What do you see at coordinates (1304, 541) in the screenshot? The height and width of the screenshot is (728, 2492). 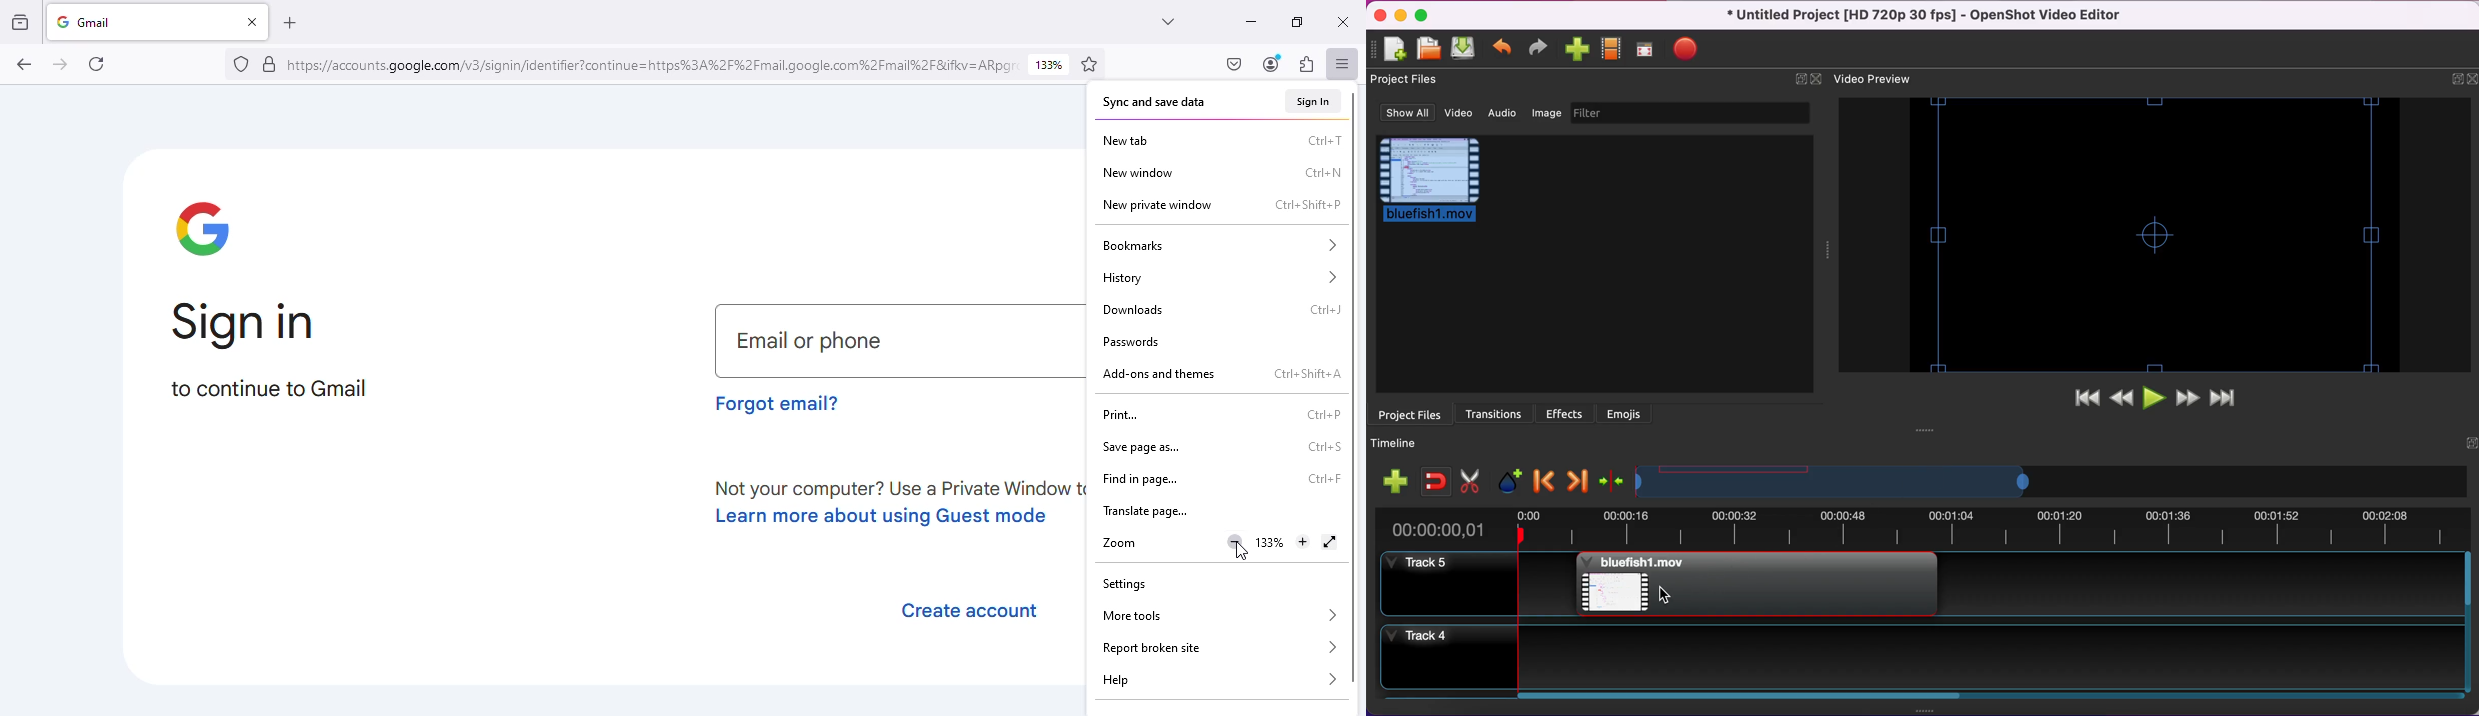 I see `zoom in` at bounding box center [1304, 541].